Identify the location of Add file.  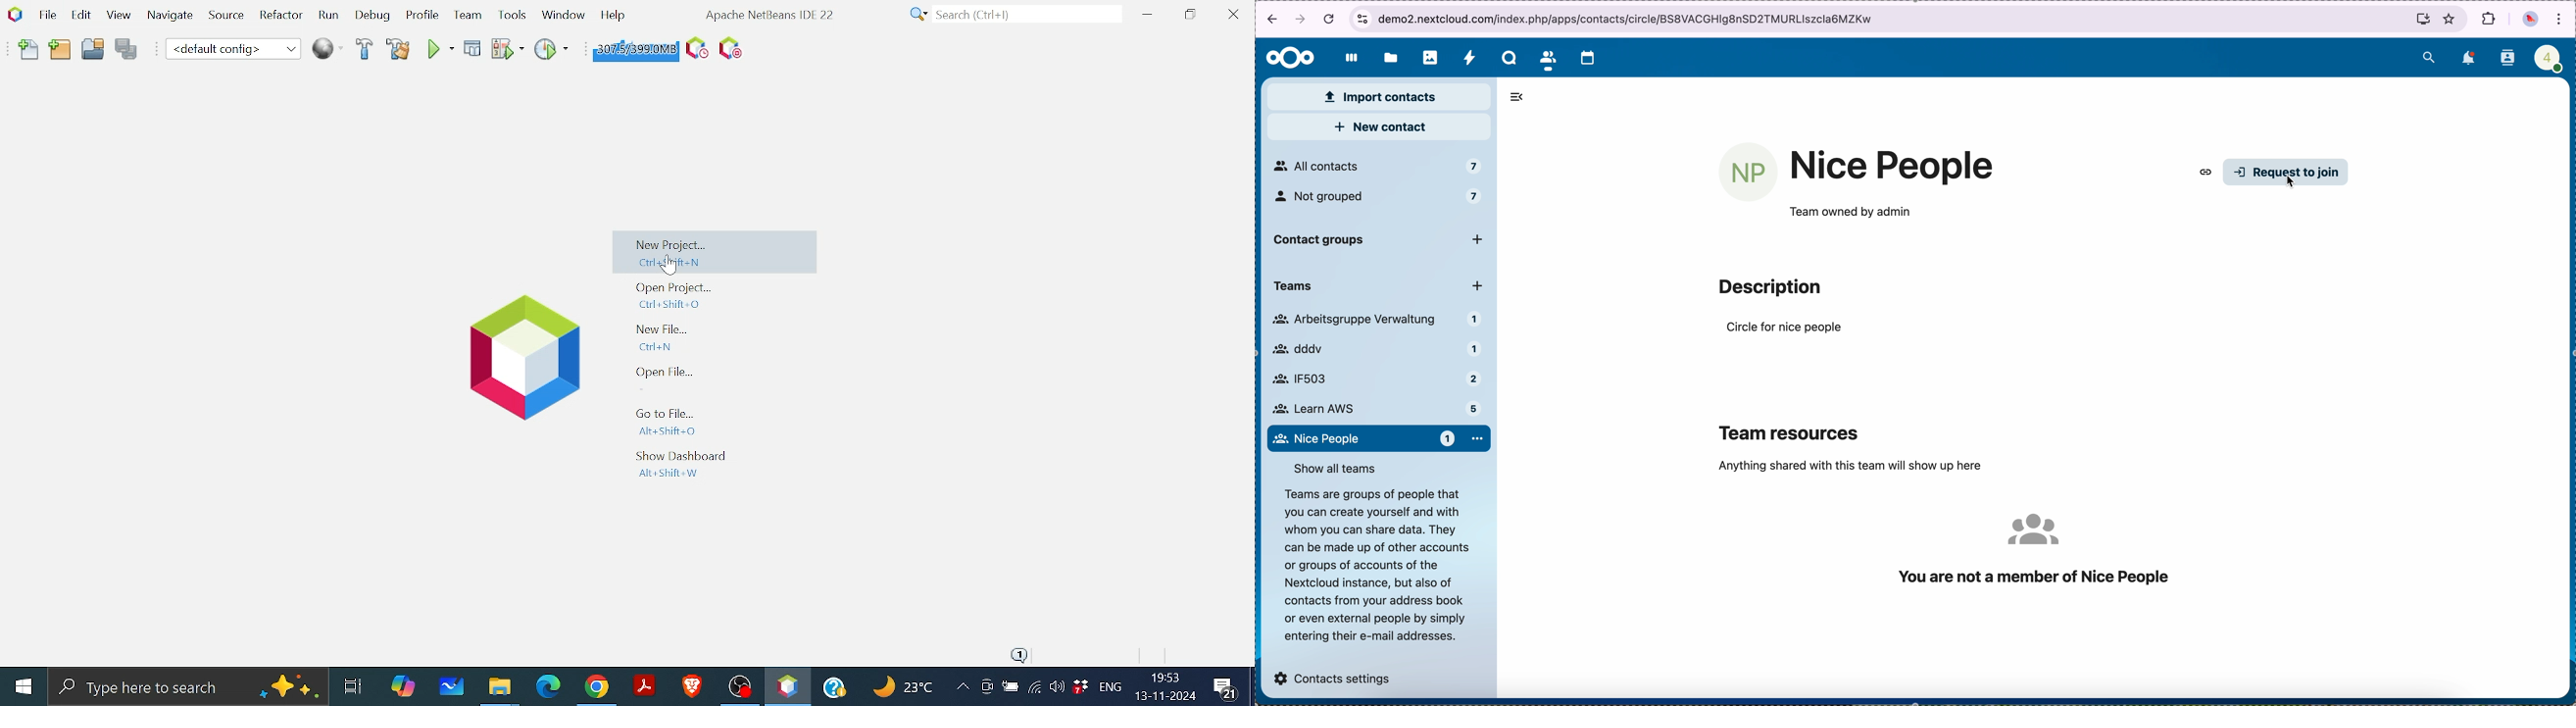
(29, 50).